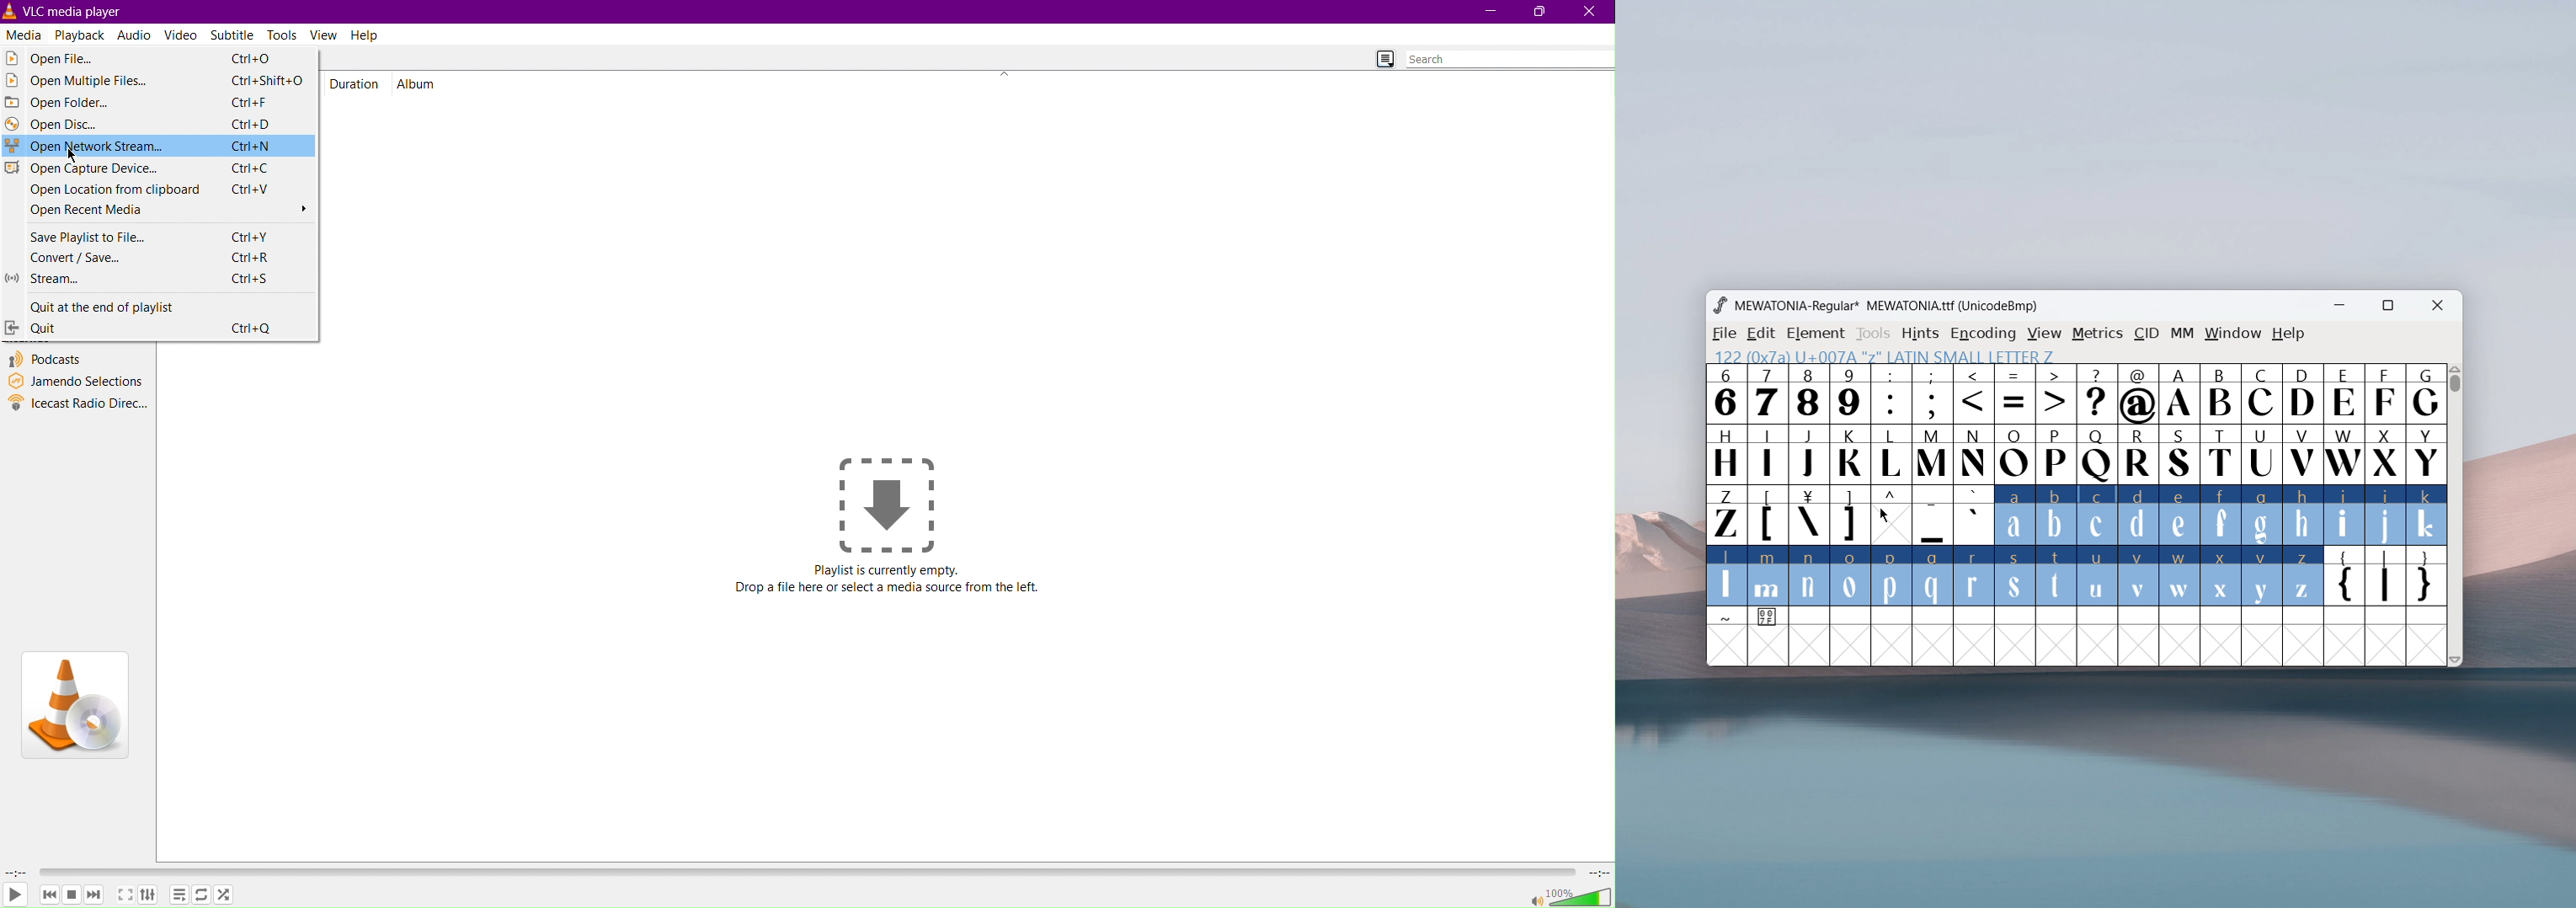 This screenshot has width=2576, height=924. What do you see at coordinates (125, 895) in the screenshot?
I see `Fullscreen` at bounding box center [125, 895].